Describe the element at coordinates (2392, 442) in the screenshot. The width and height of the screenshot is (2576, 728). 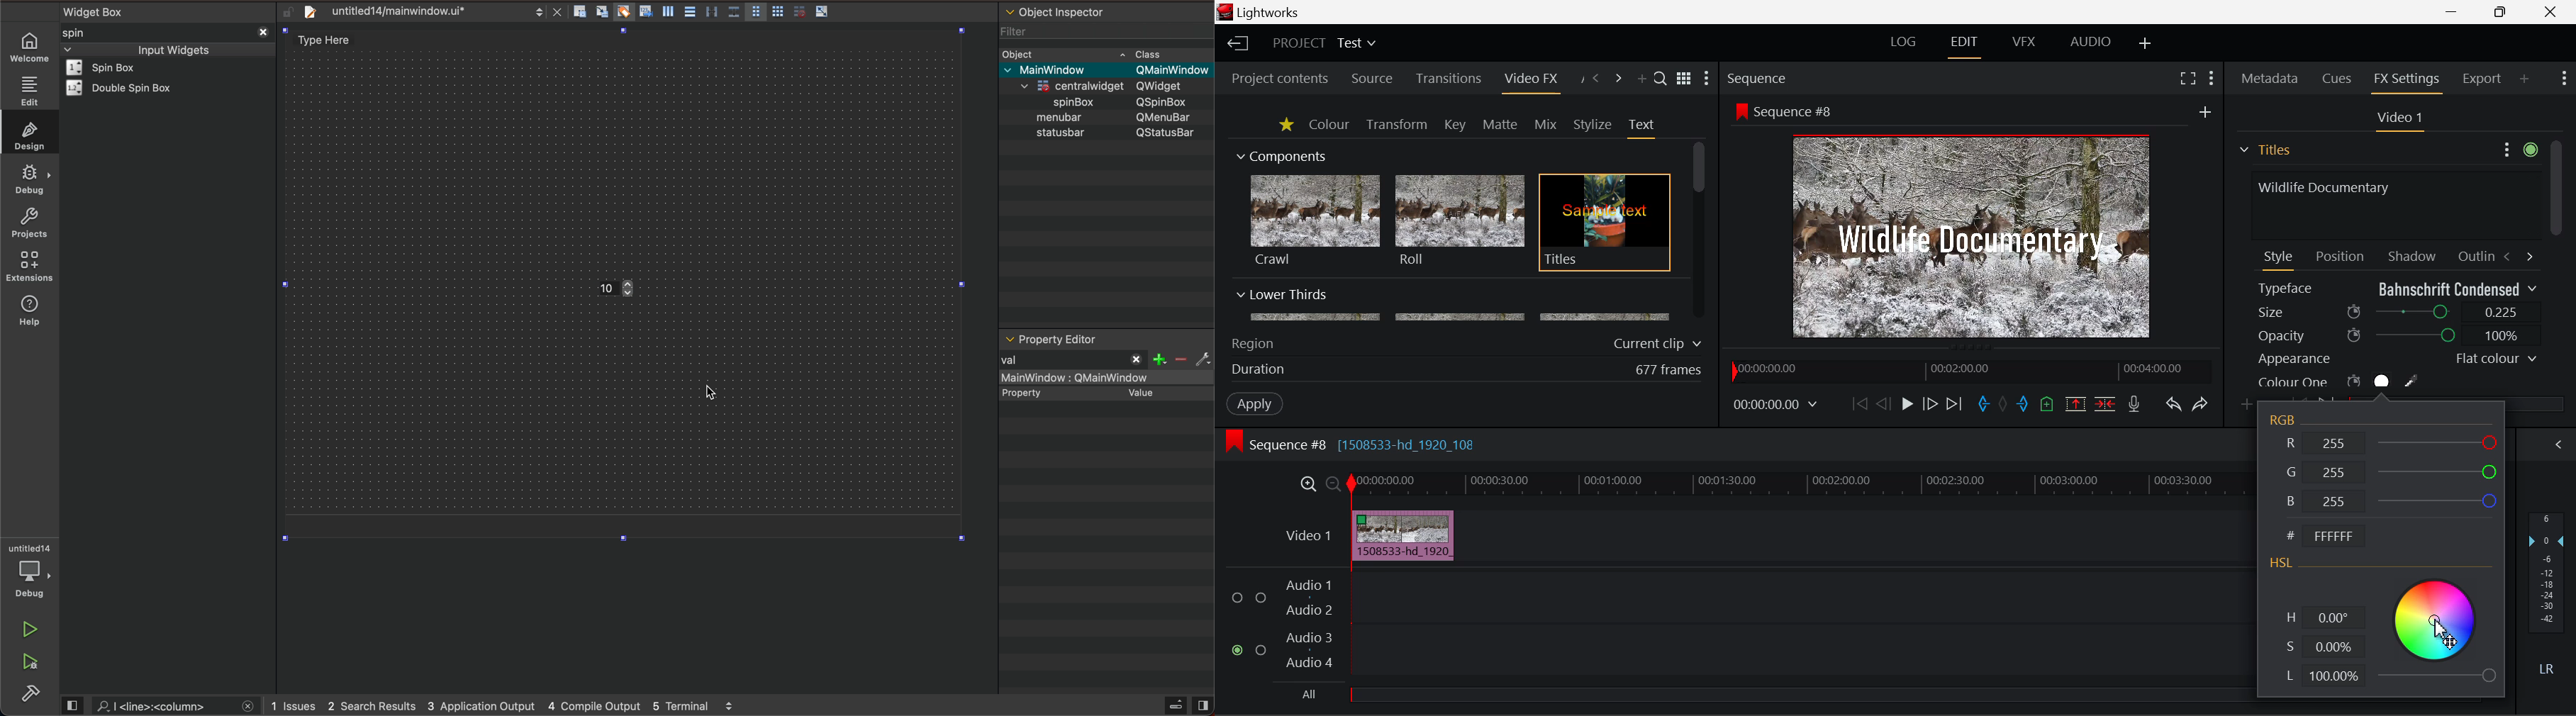
I see `R` at that location.